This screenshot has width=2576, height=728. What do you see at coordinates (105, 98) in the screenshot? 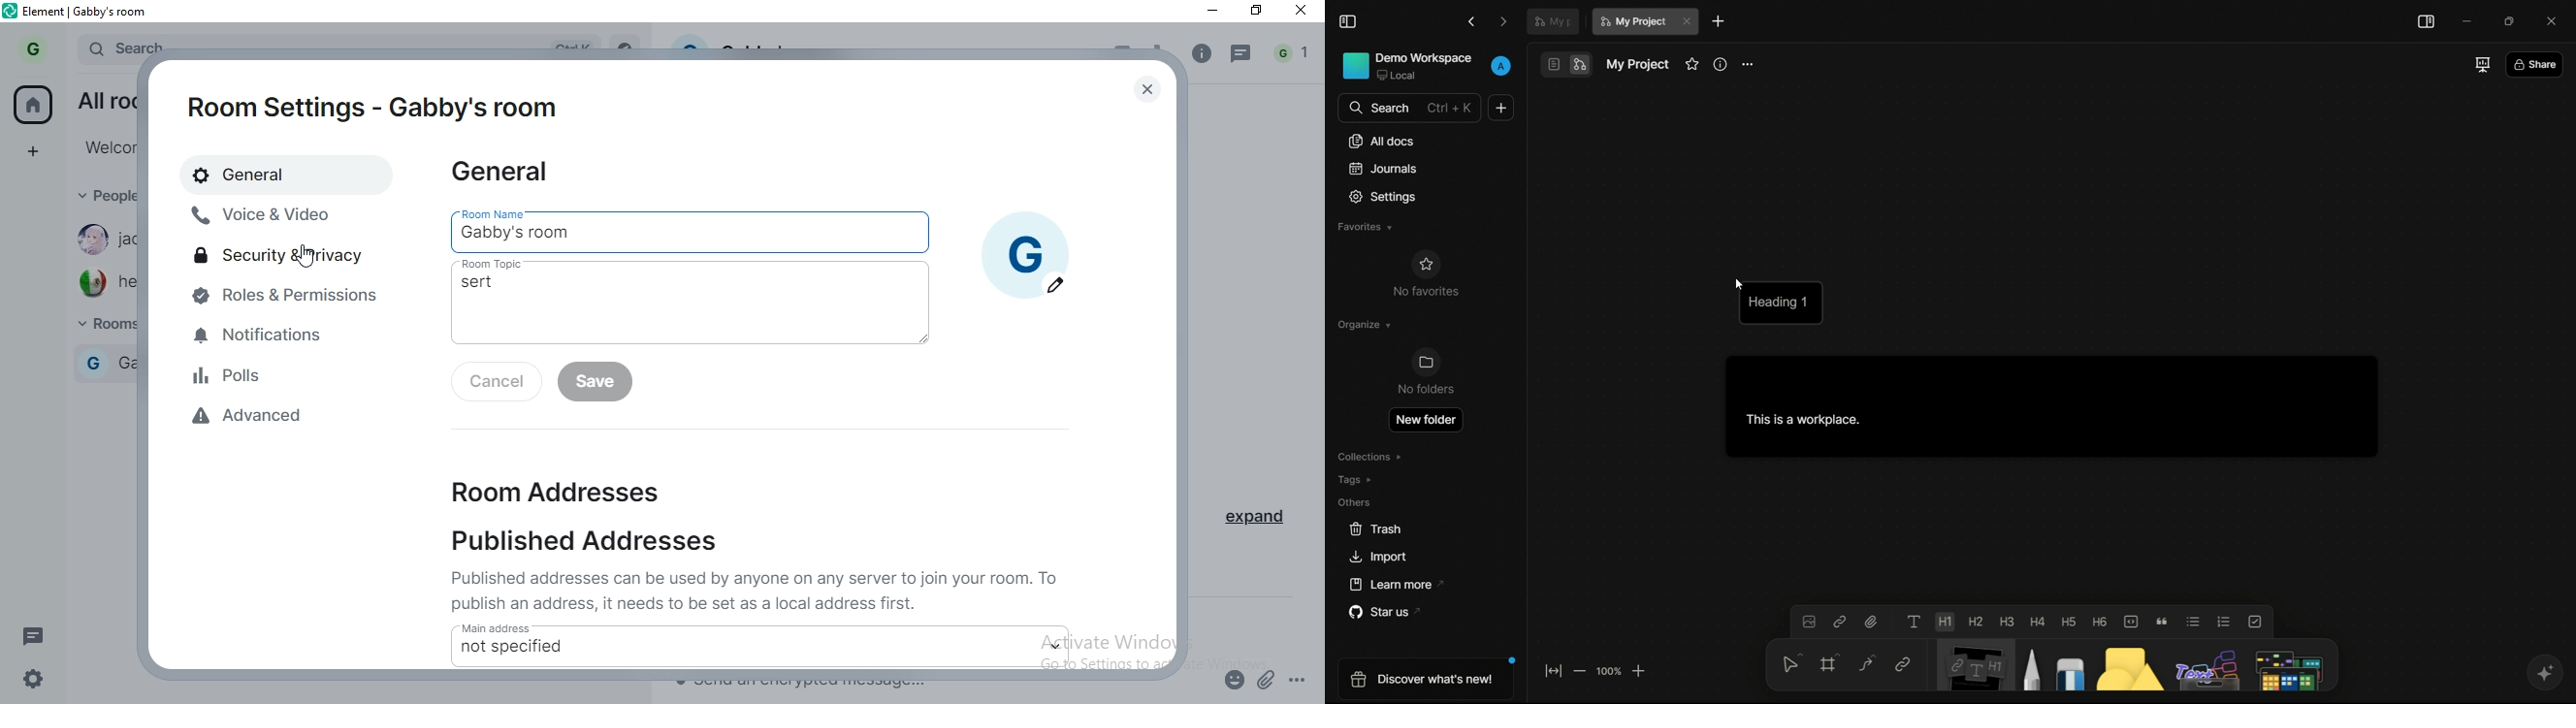
I see `all rooms` at bounding box center [105, 98].